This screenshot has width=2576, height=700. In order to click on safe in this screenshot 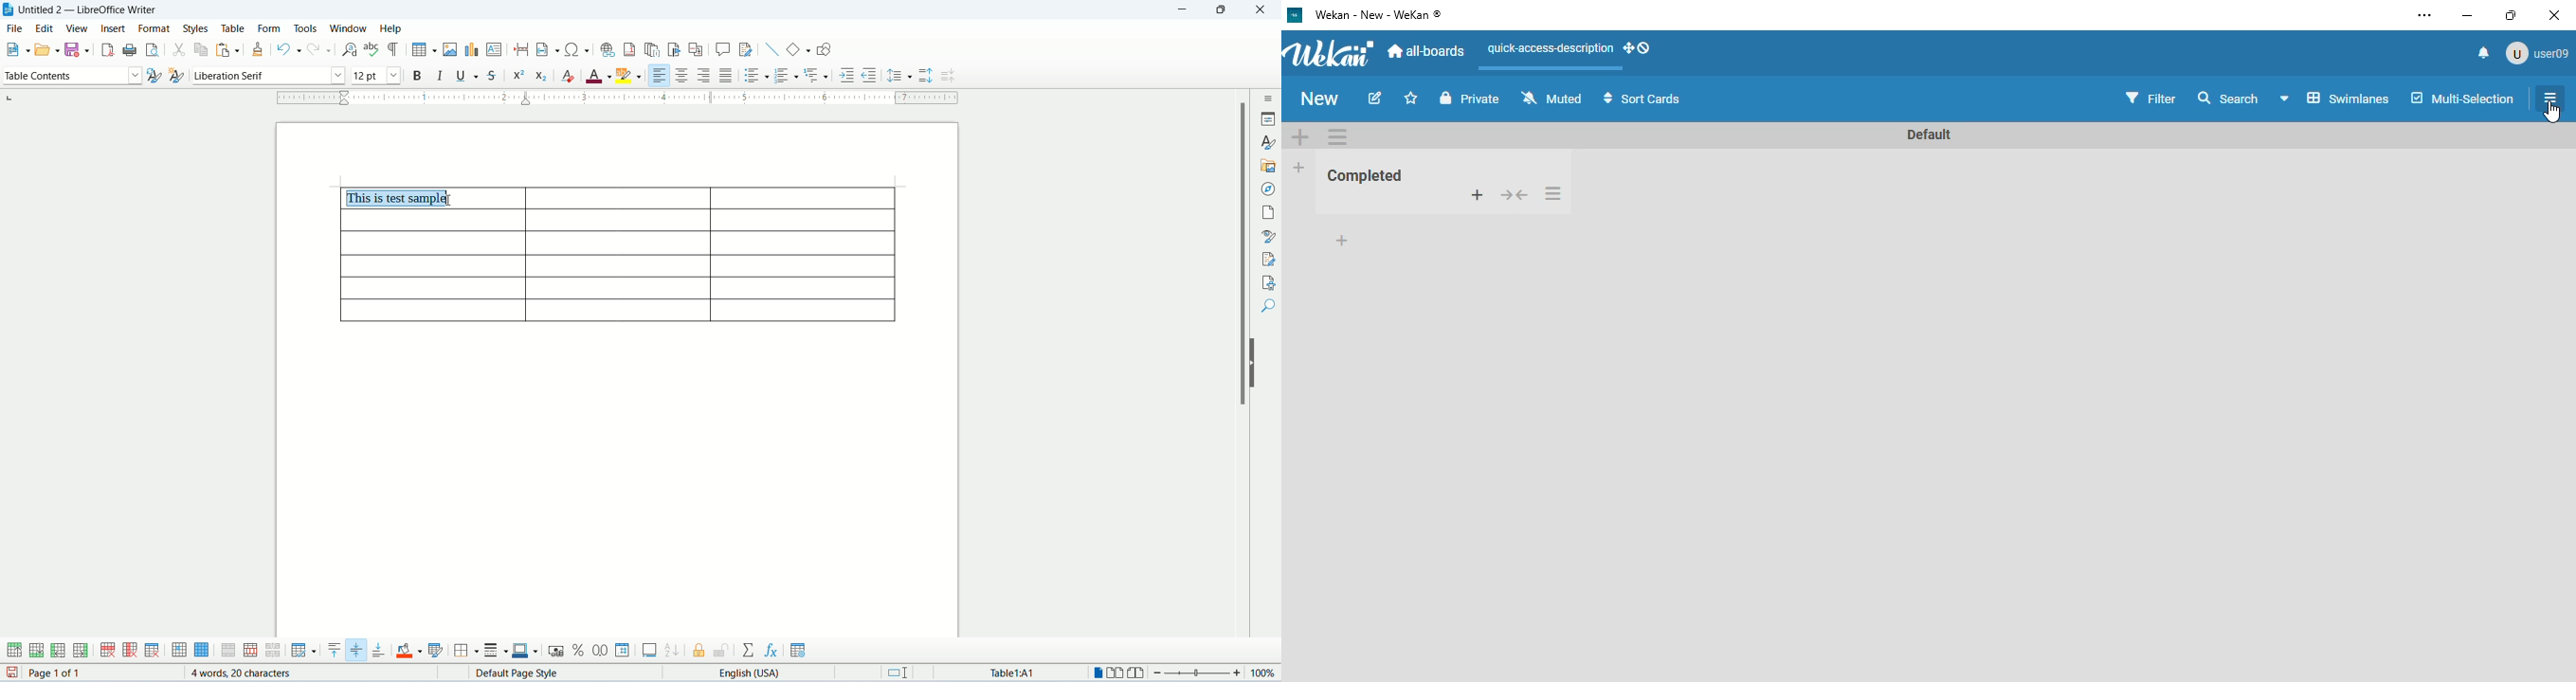, I will do `click(77, 49)`.